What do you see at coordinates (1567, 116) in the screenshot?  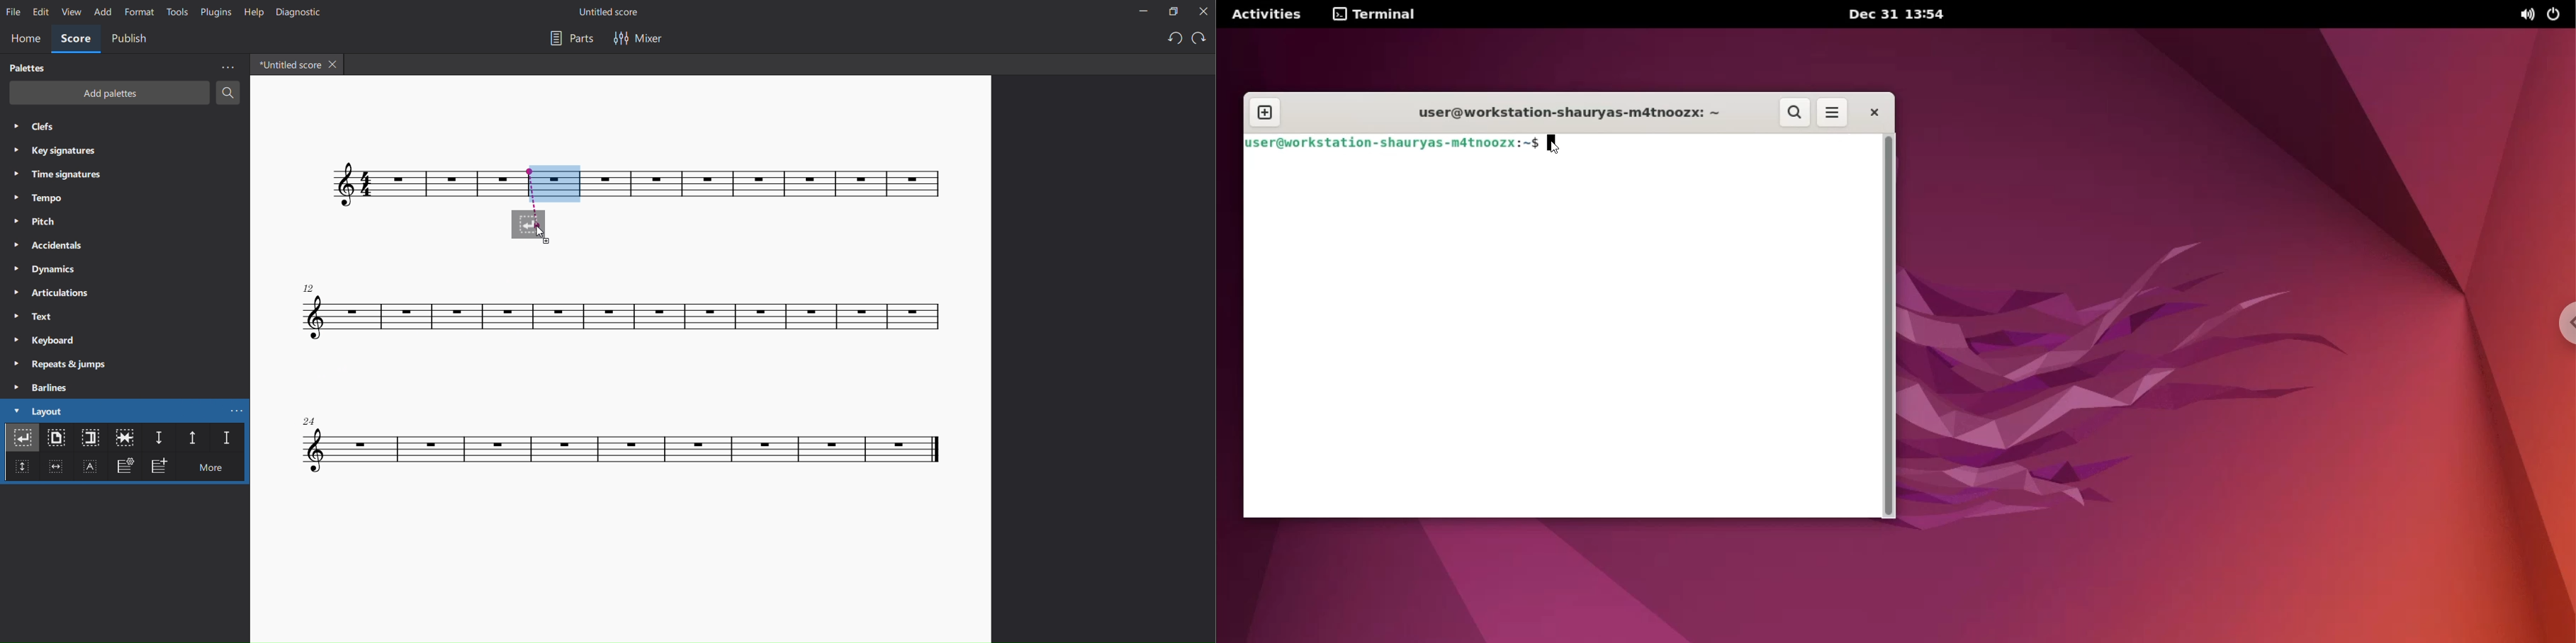 I see `user@workstation-shauryas-m4tnoozx: ~` at bounding box center [1567, 116].